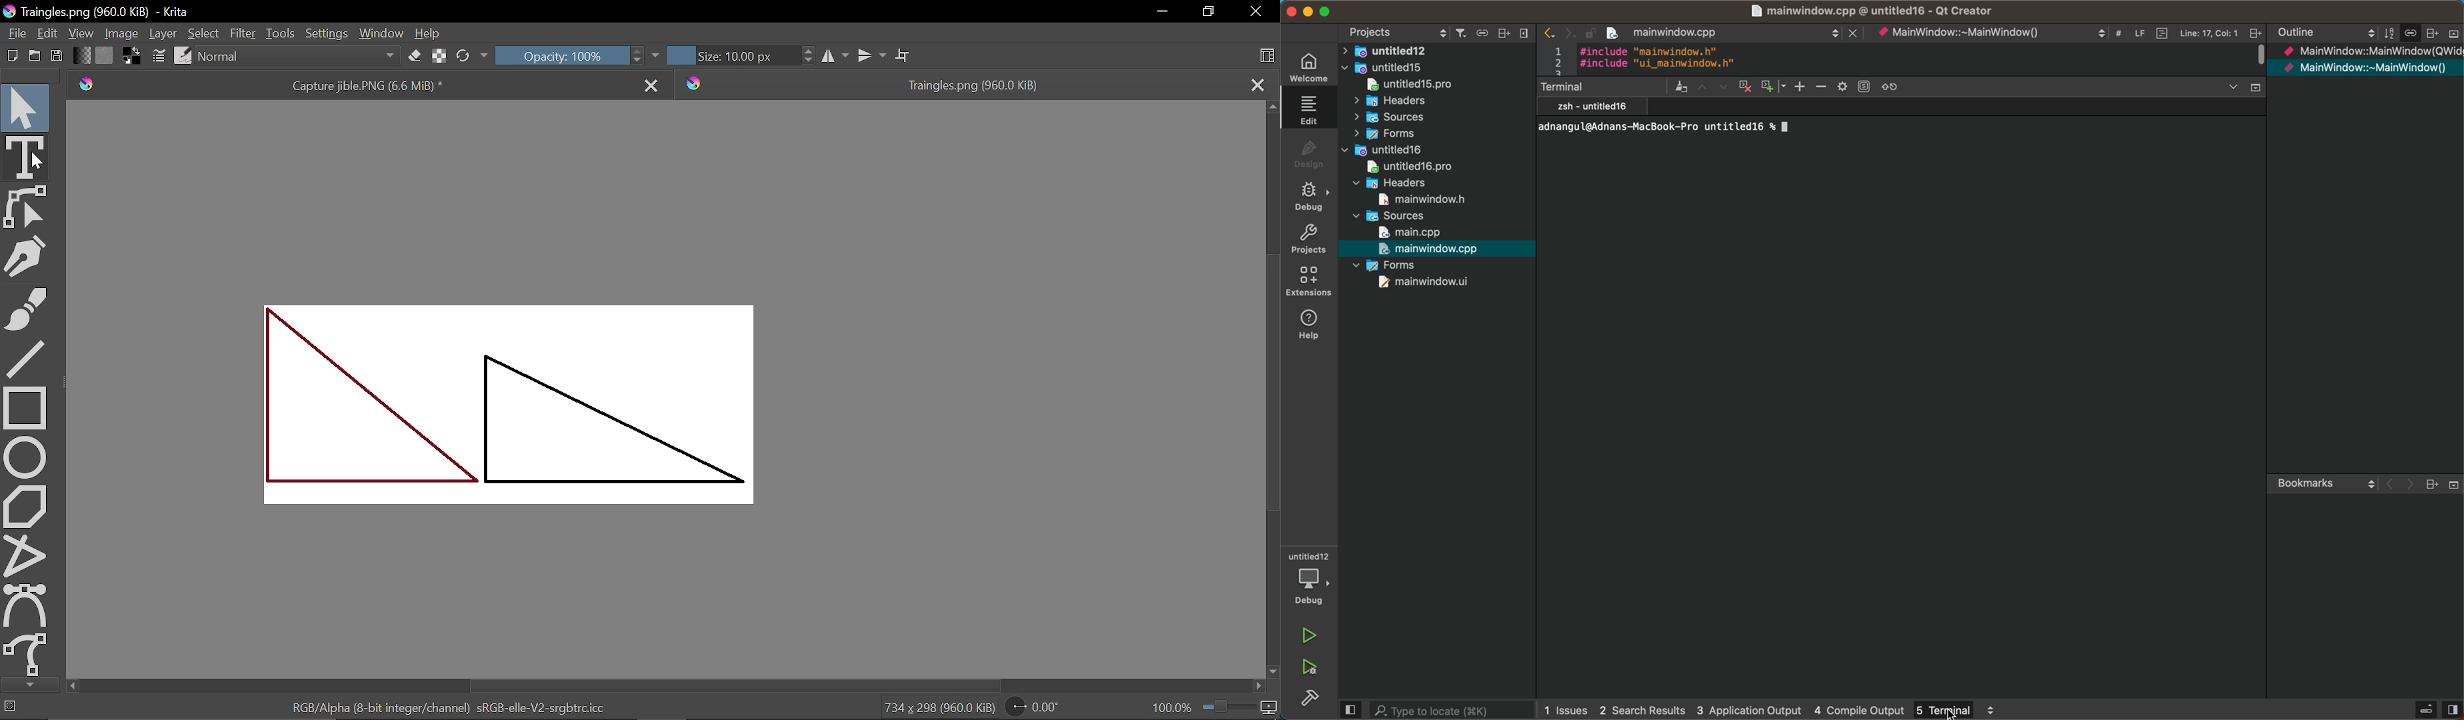  I want to click on Polyline tool, so click(26, 555).